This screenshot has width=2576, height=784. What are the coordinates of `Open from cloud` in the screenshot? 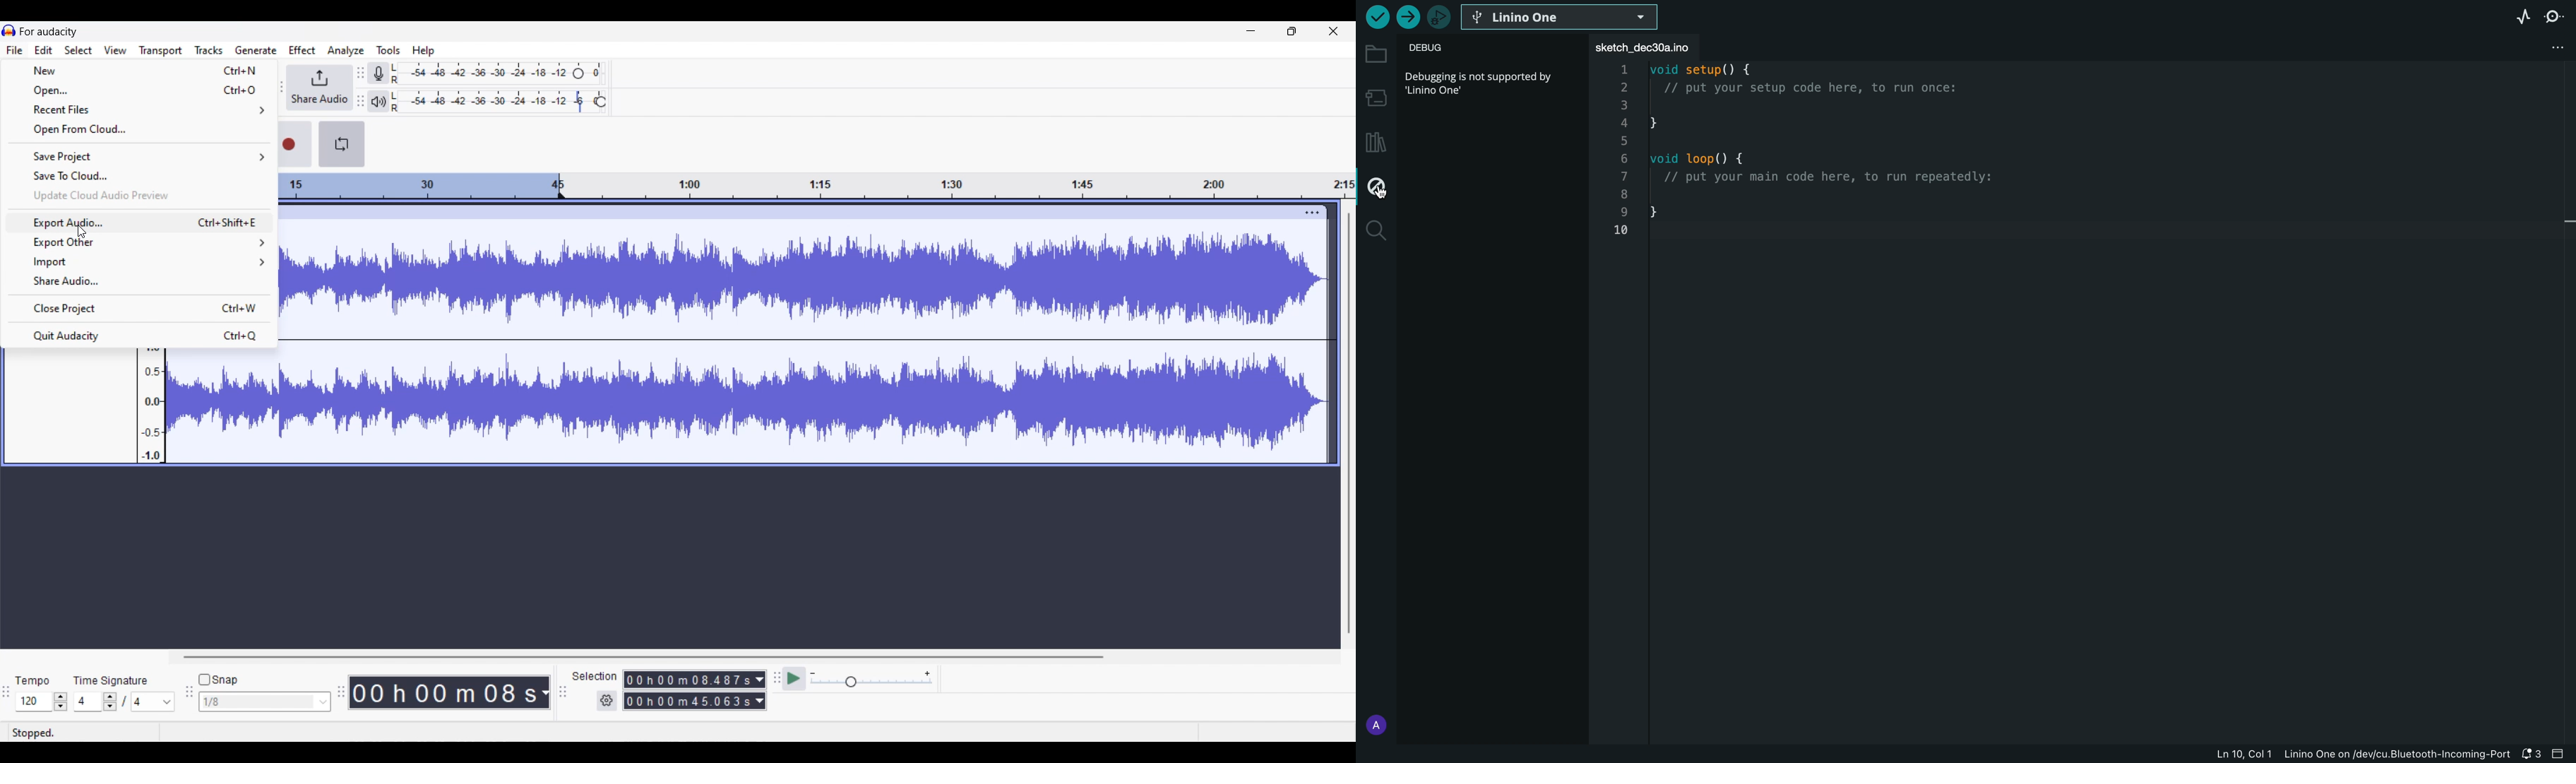 It's located at (139, 130).